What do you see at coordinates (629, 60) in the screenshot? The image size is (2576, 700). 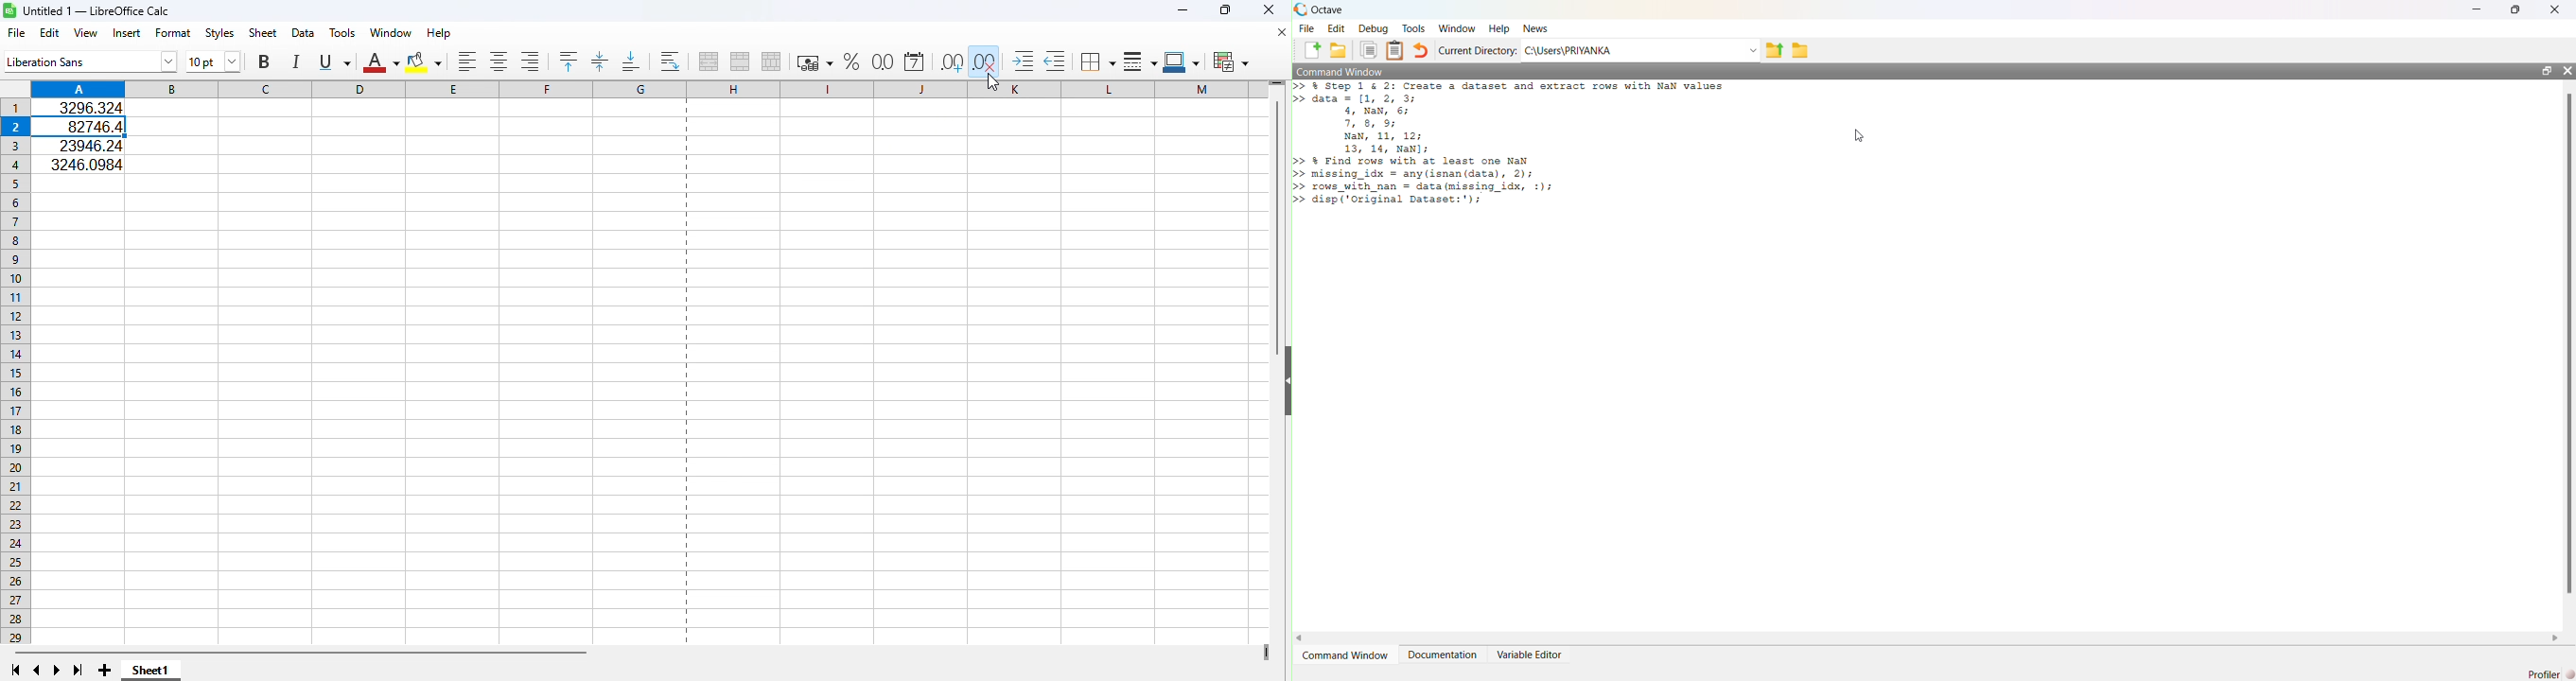 I see `Align bottom` at bounding box center [629, 60].